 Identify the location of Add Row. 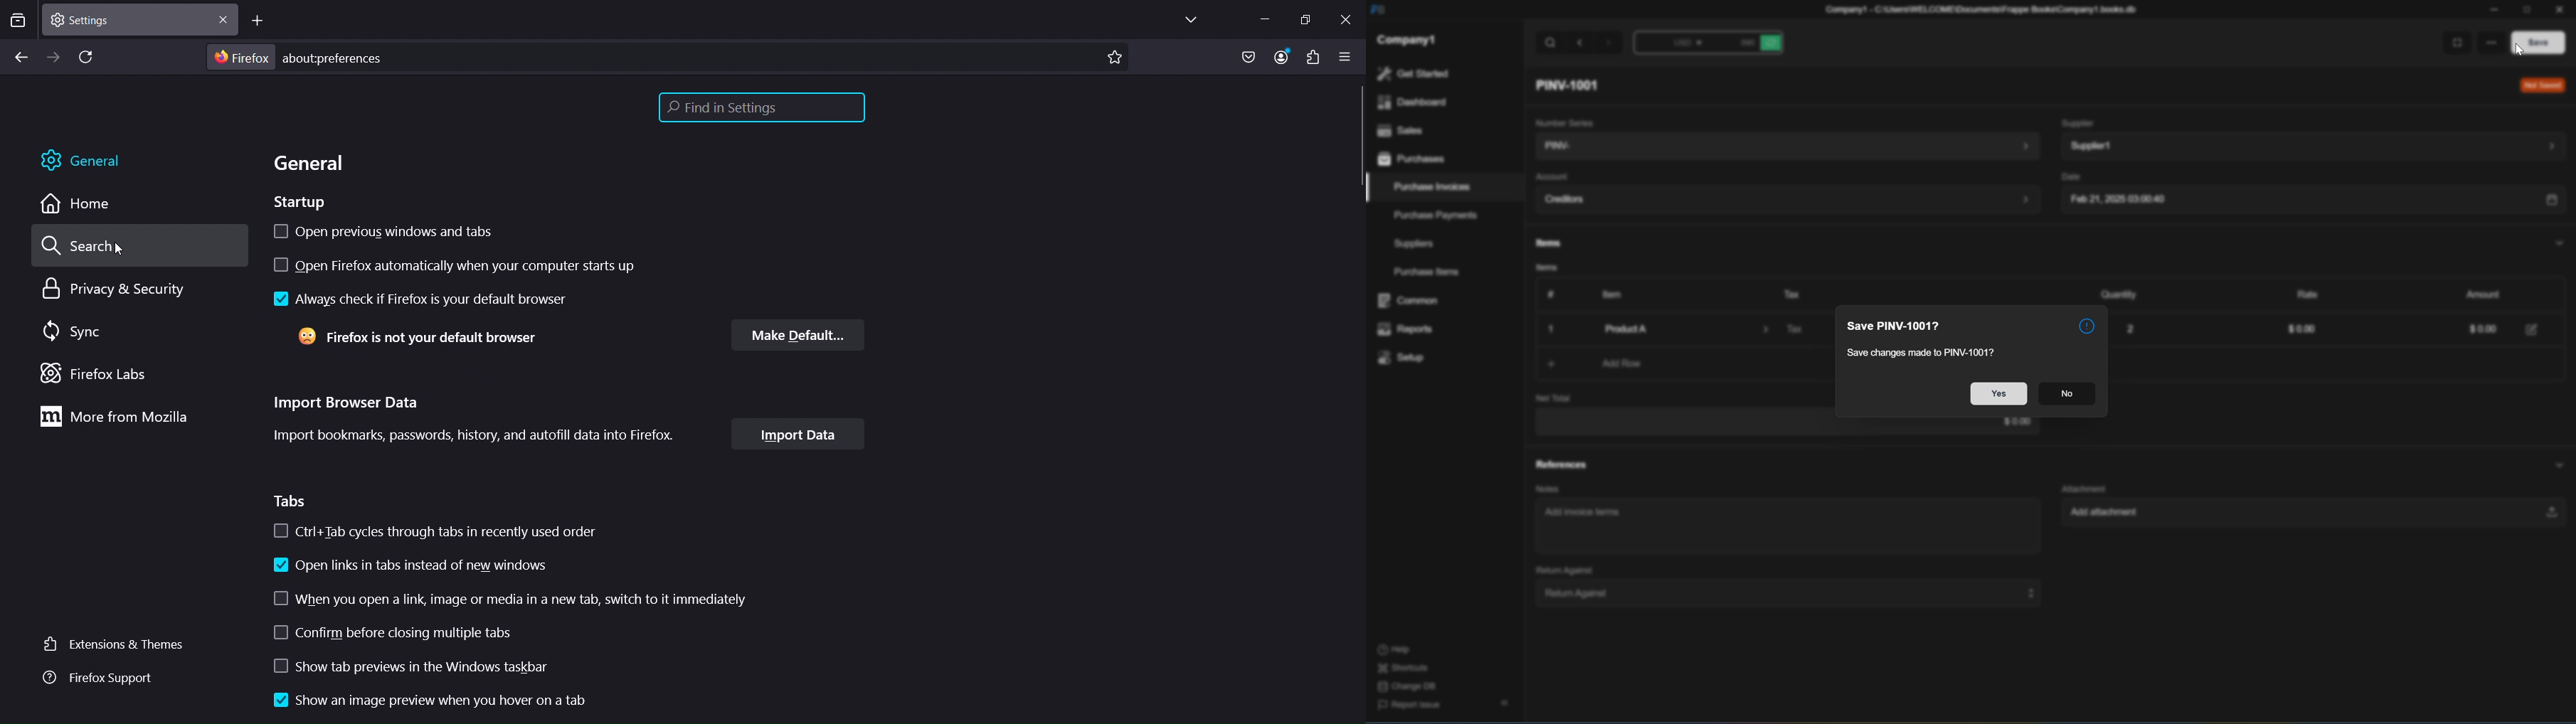
(1624, 364).